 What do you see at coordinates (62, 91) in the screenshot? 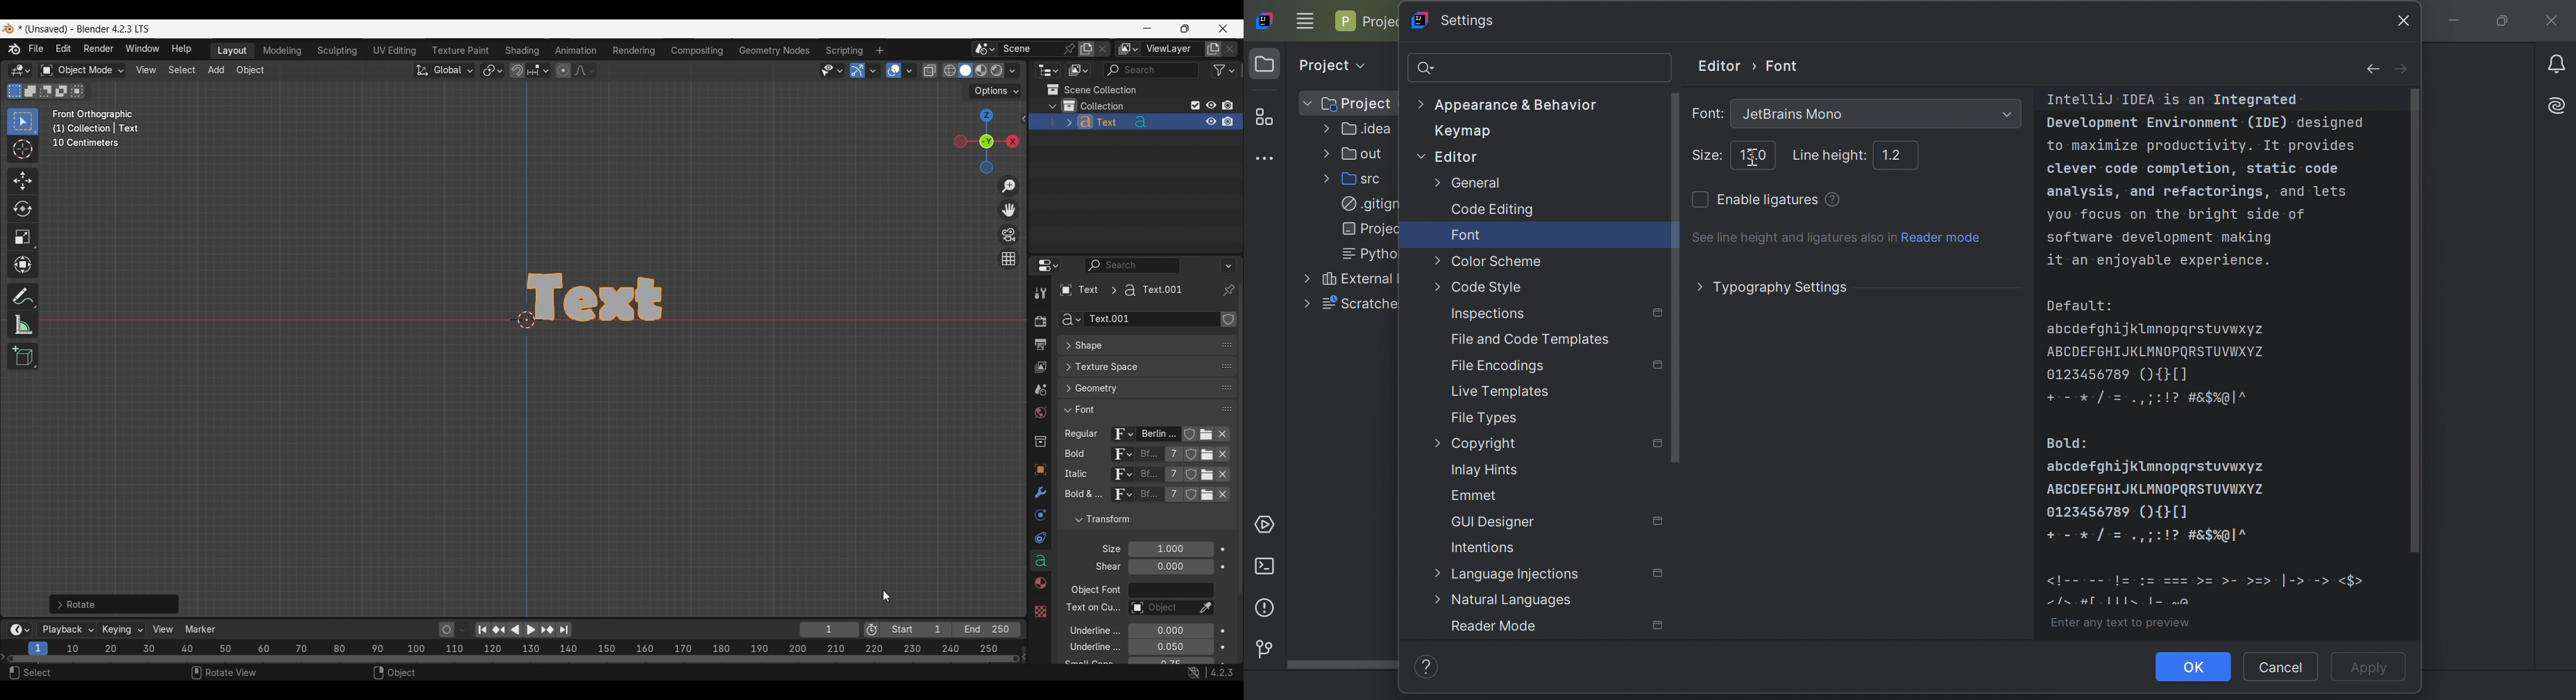
I see `Invert existing selection` at bounding box center [62, 91].